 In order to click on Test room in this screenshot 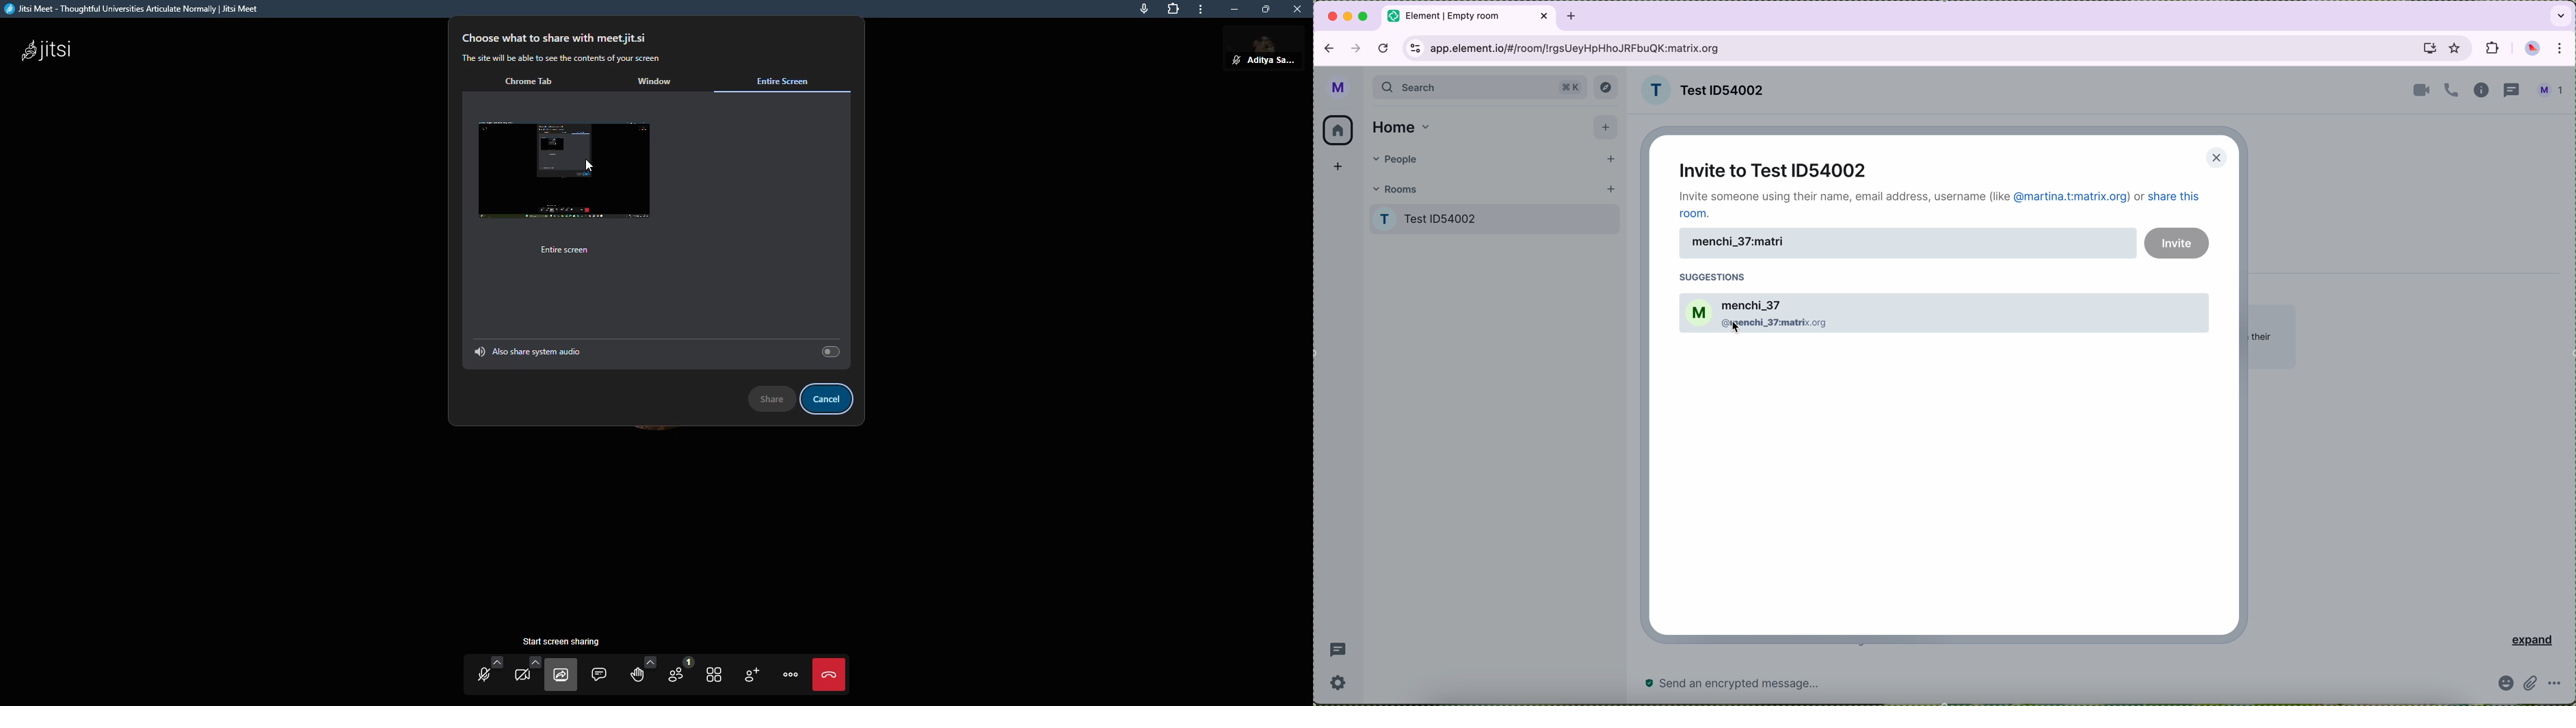, I will do `click(1497, 218)`.